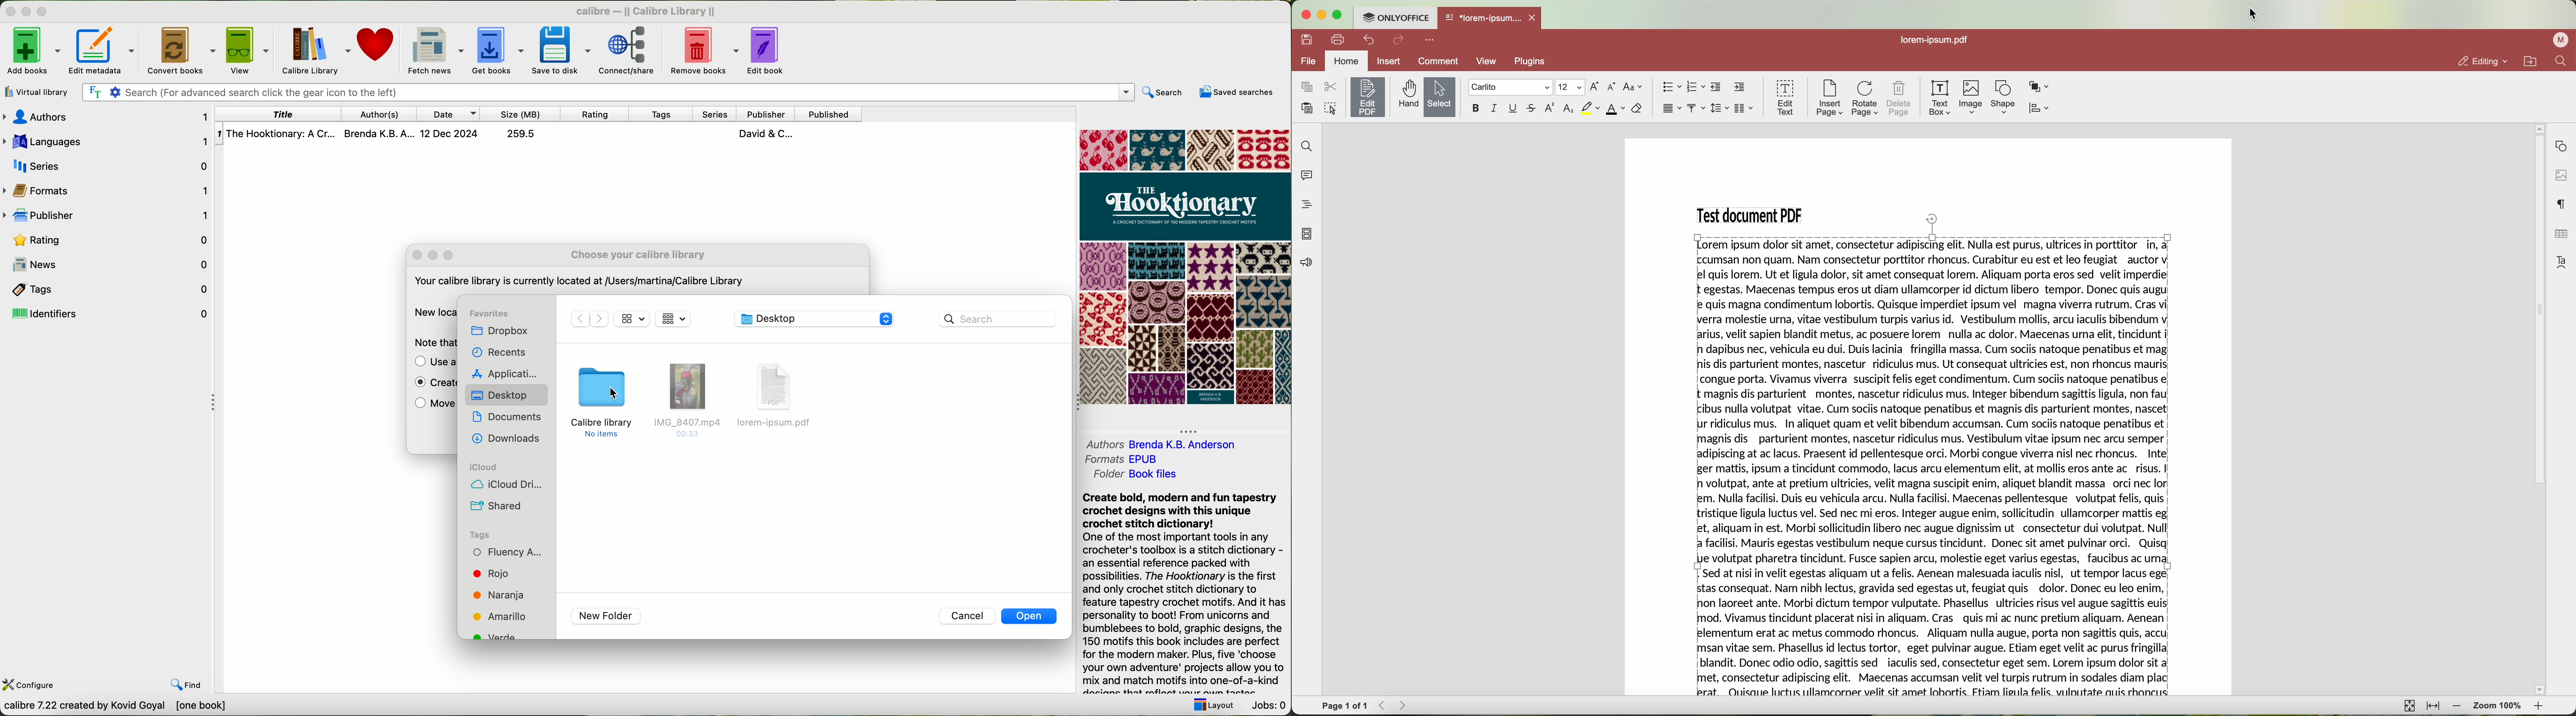  What do you see at coordinates (2409, 706) in the screenshot?
I see `fit to page` at bounding box center [2409, 706].